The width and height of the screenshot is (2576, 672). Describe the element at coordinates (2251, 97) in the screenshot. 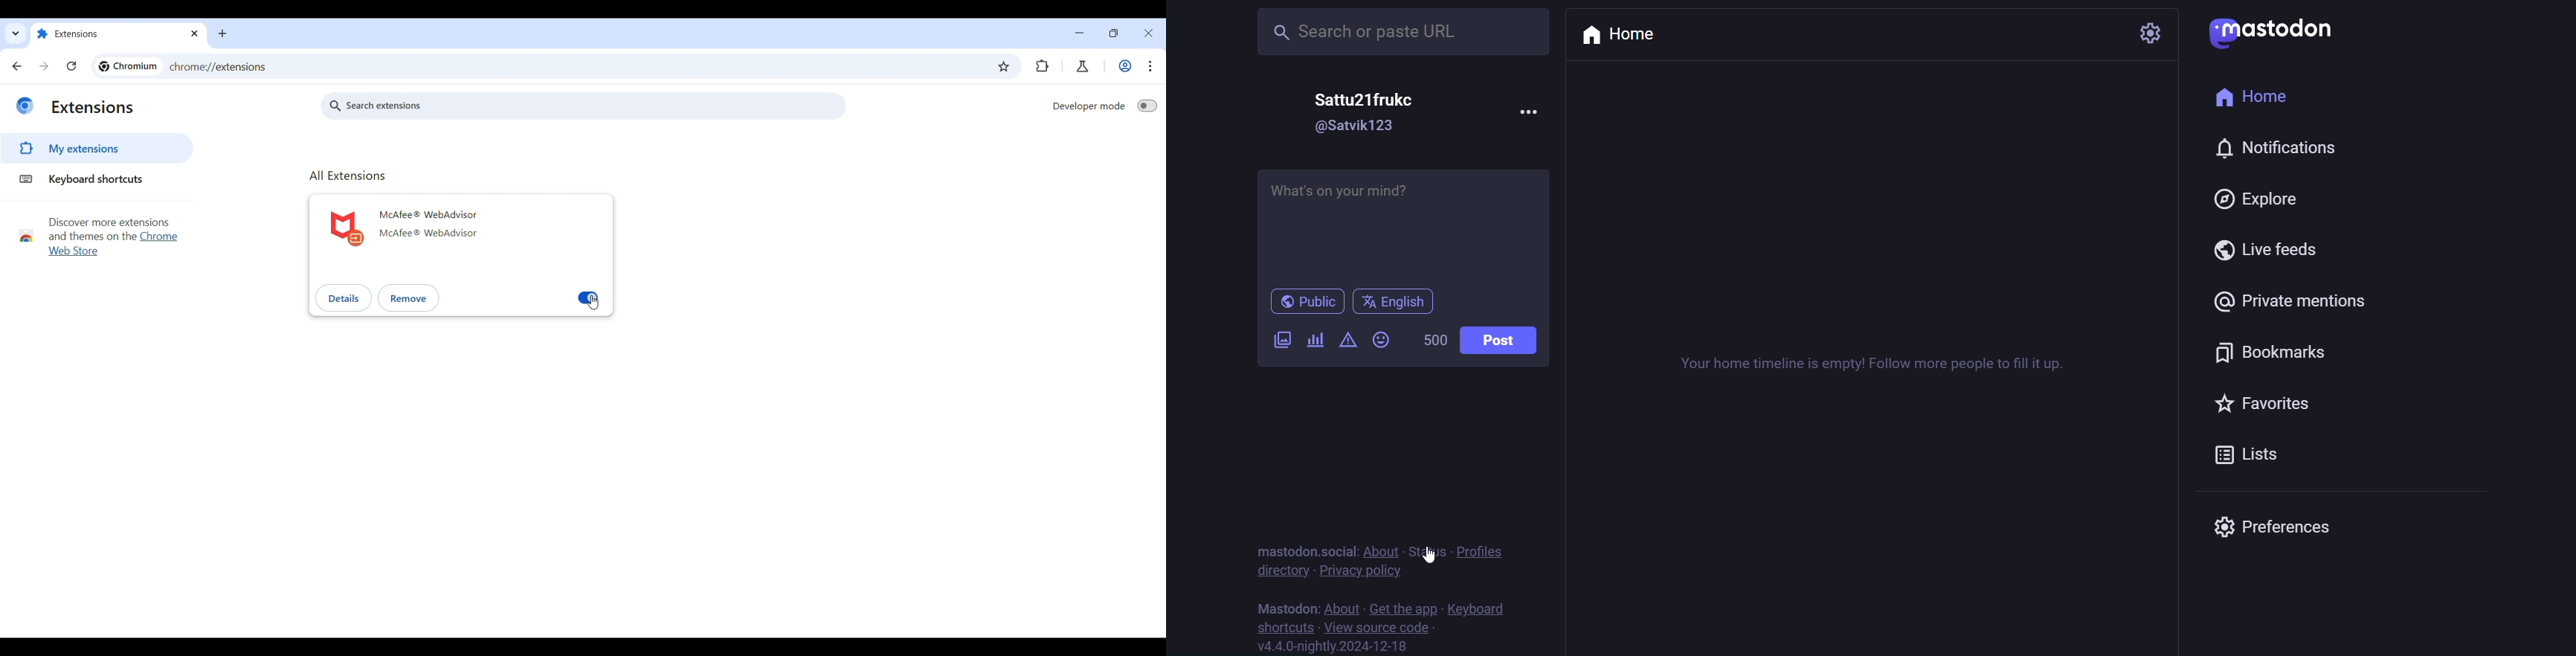

I see `home` at that location.